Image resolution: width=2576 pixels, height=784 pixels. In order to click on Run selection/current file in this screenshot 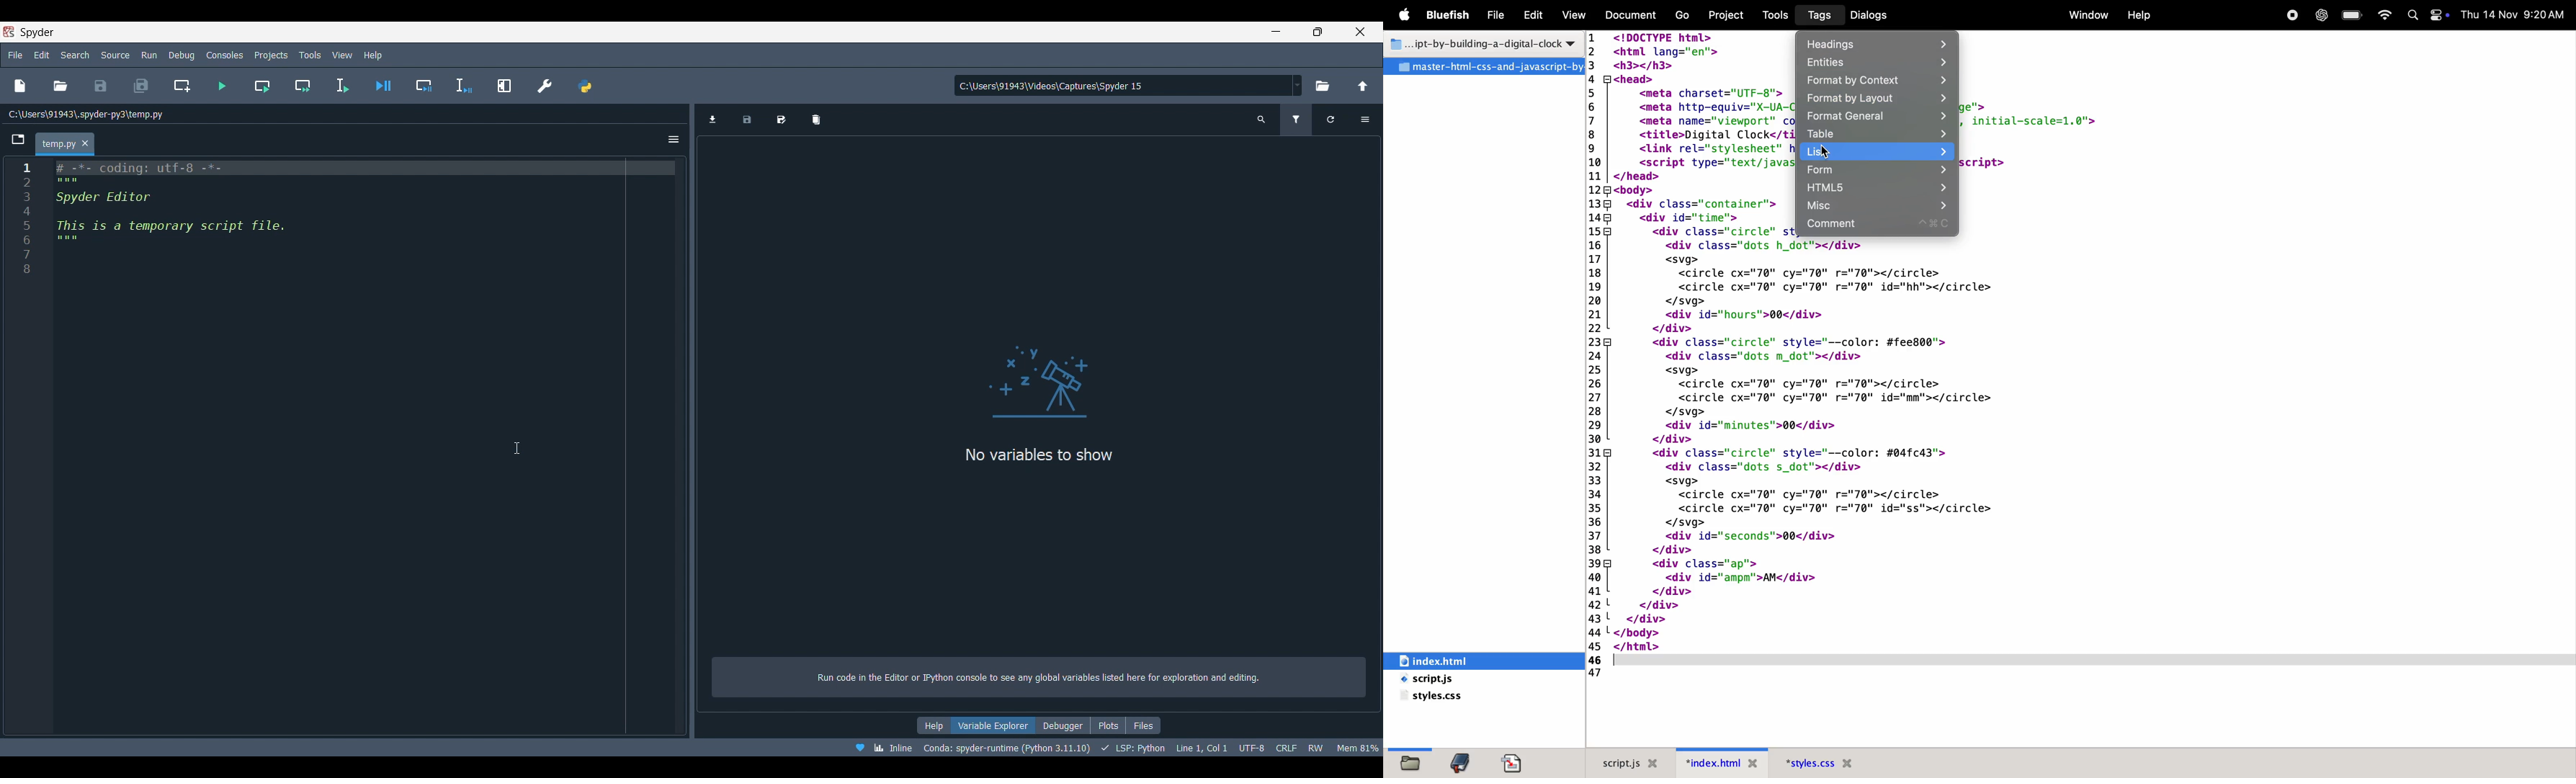, I will do `click(342, 86)`.